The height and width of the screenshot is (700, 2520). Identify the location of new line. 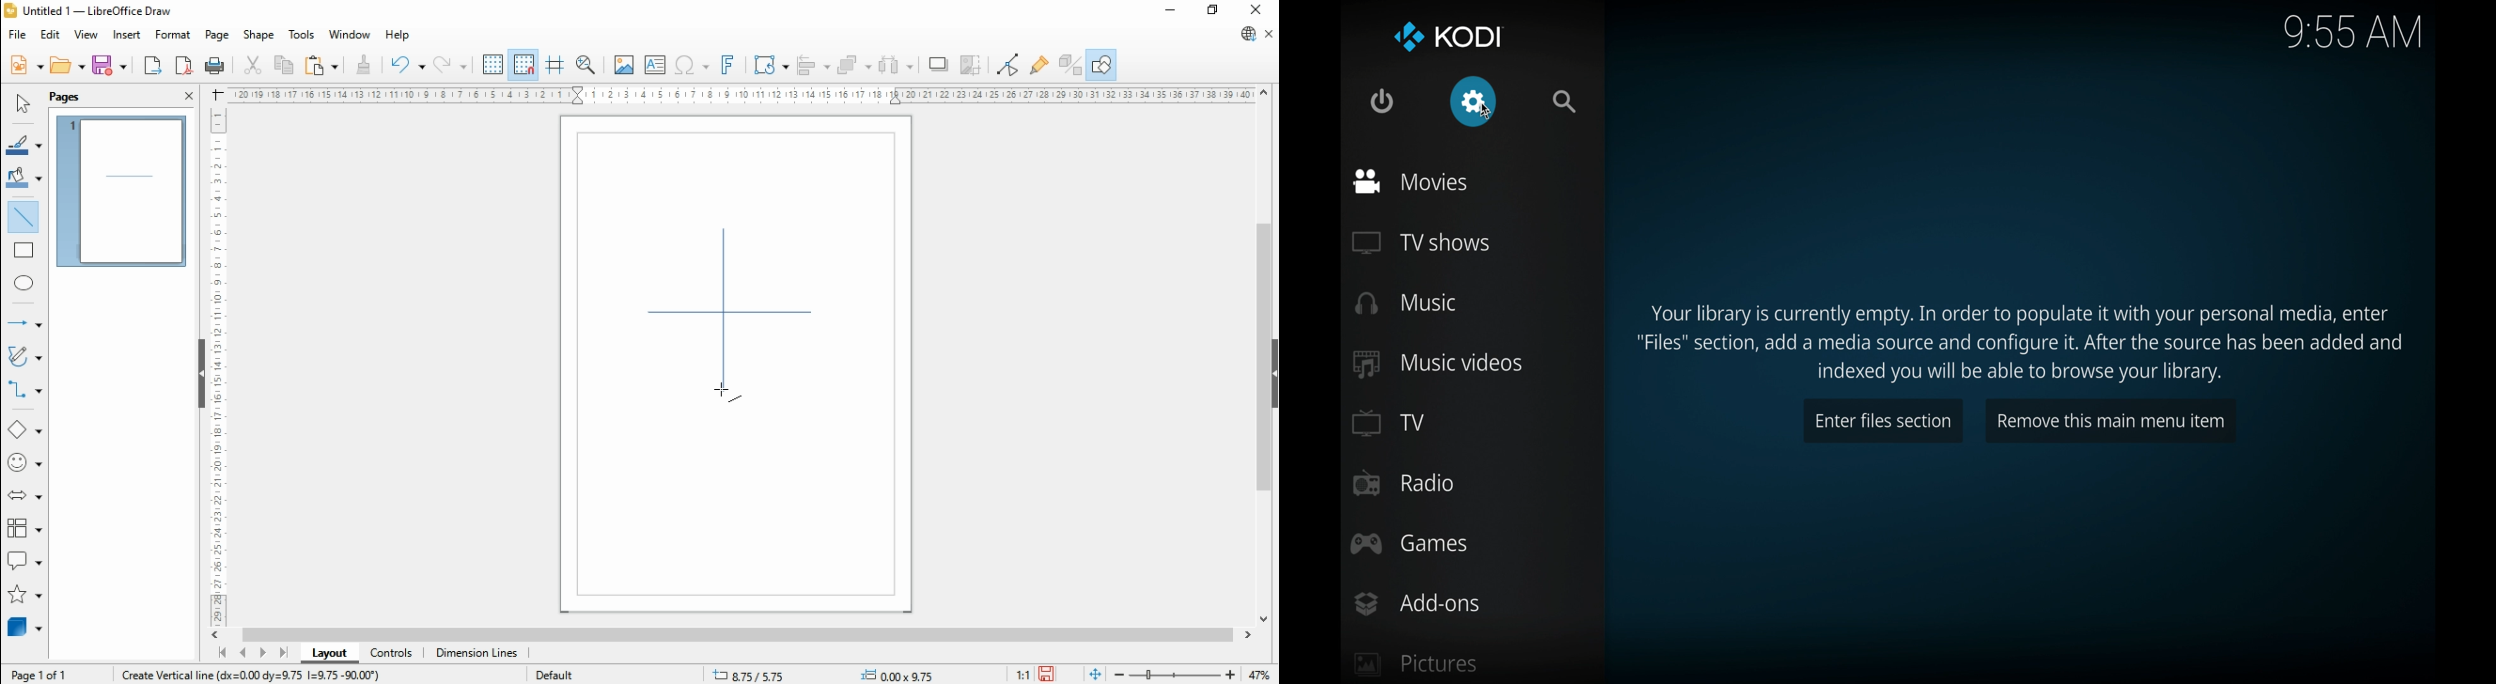
(723, 312).